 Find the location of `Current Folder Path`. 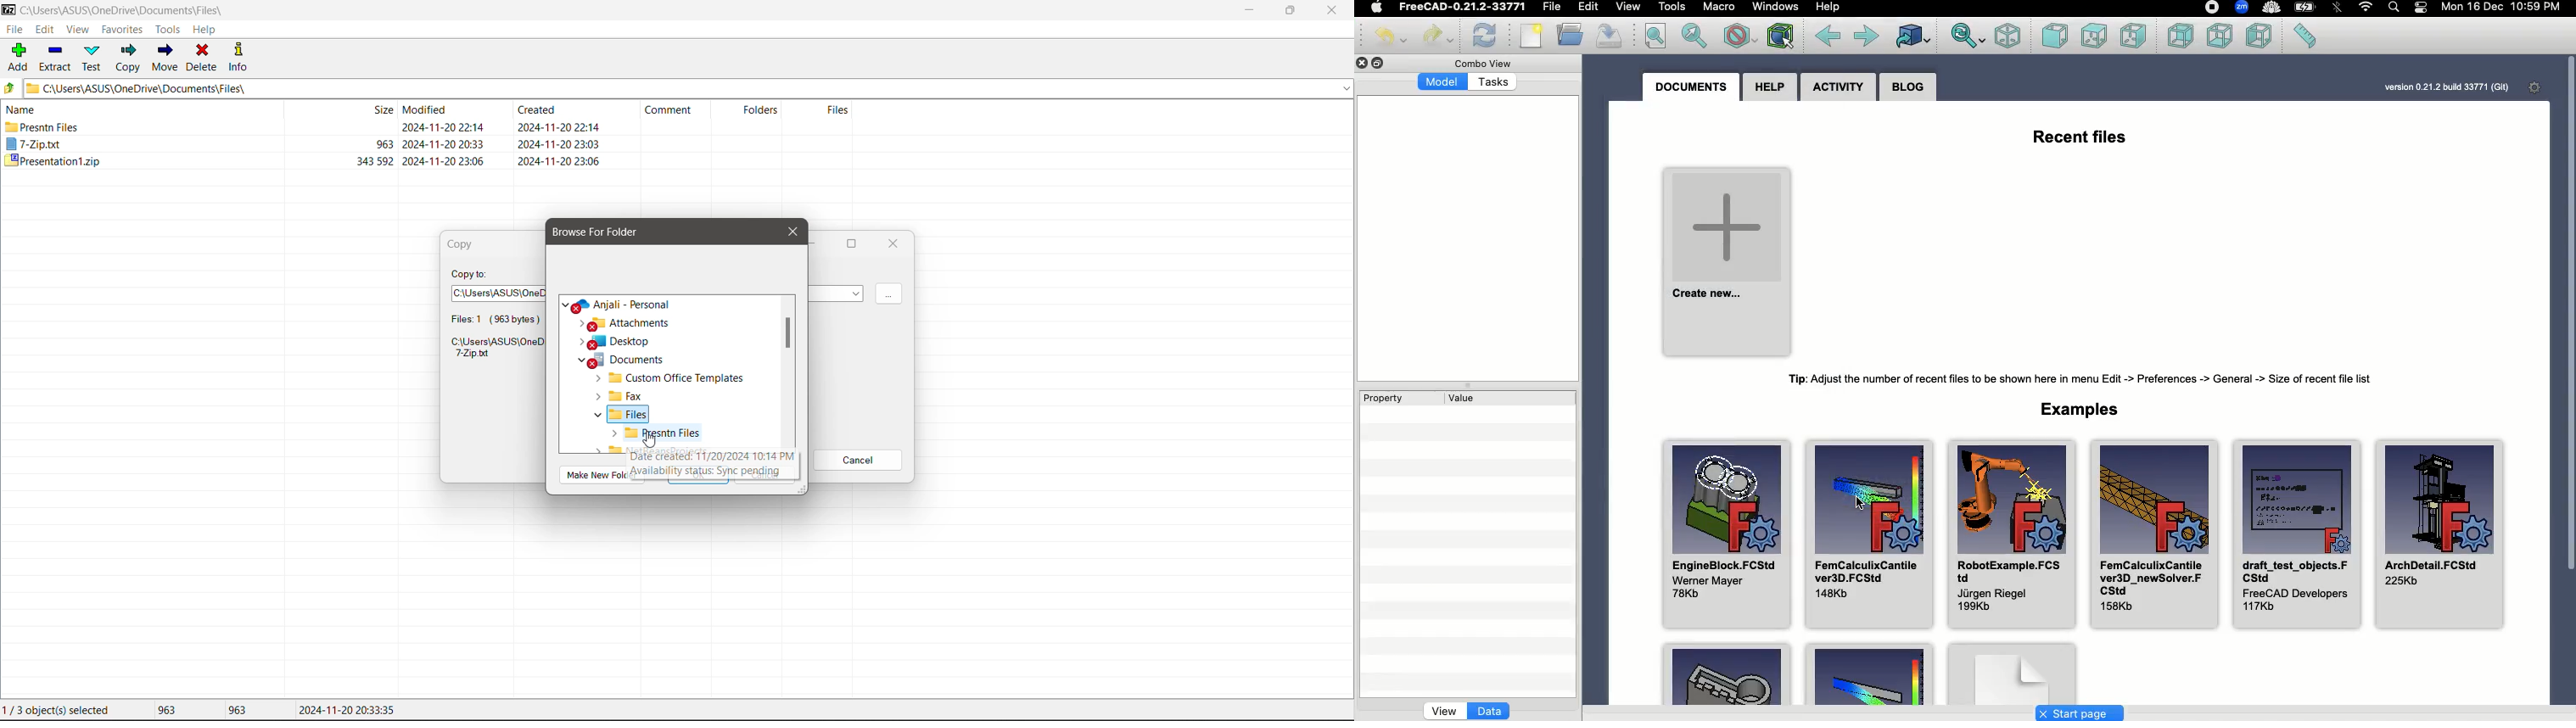

Current Folder Path is located at coordinates (687, 87).